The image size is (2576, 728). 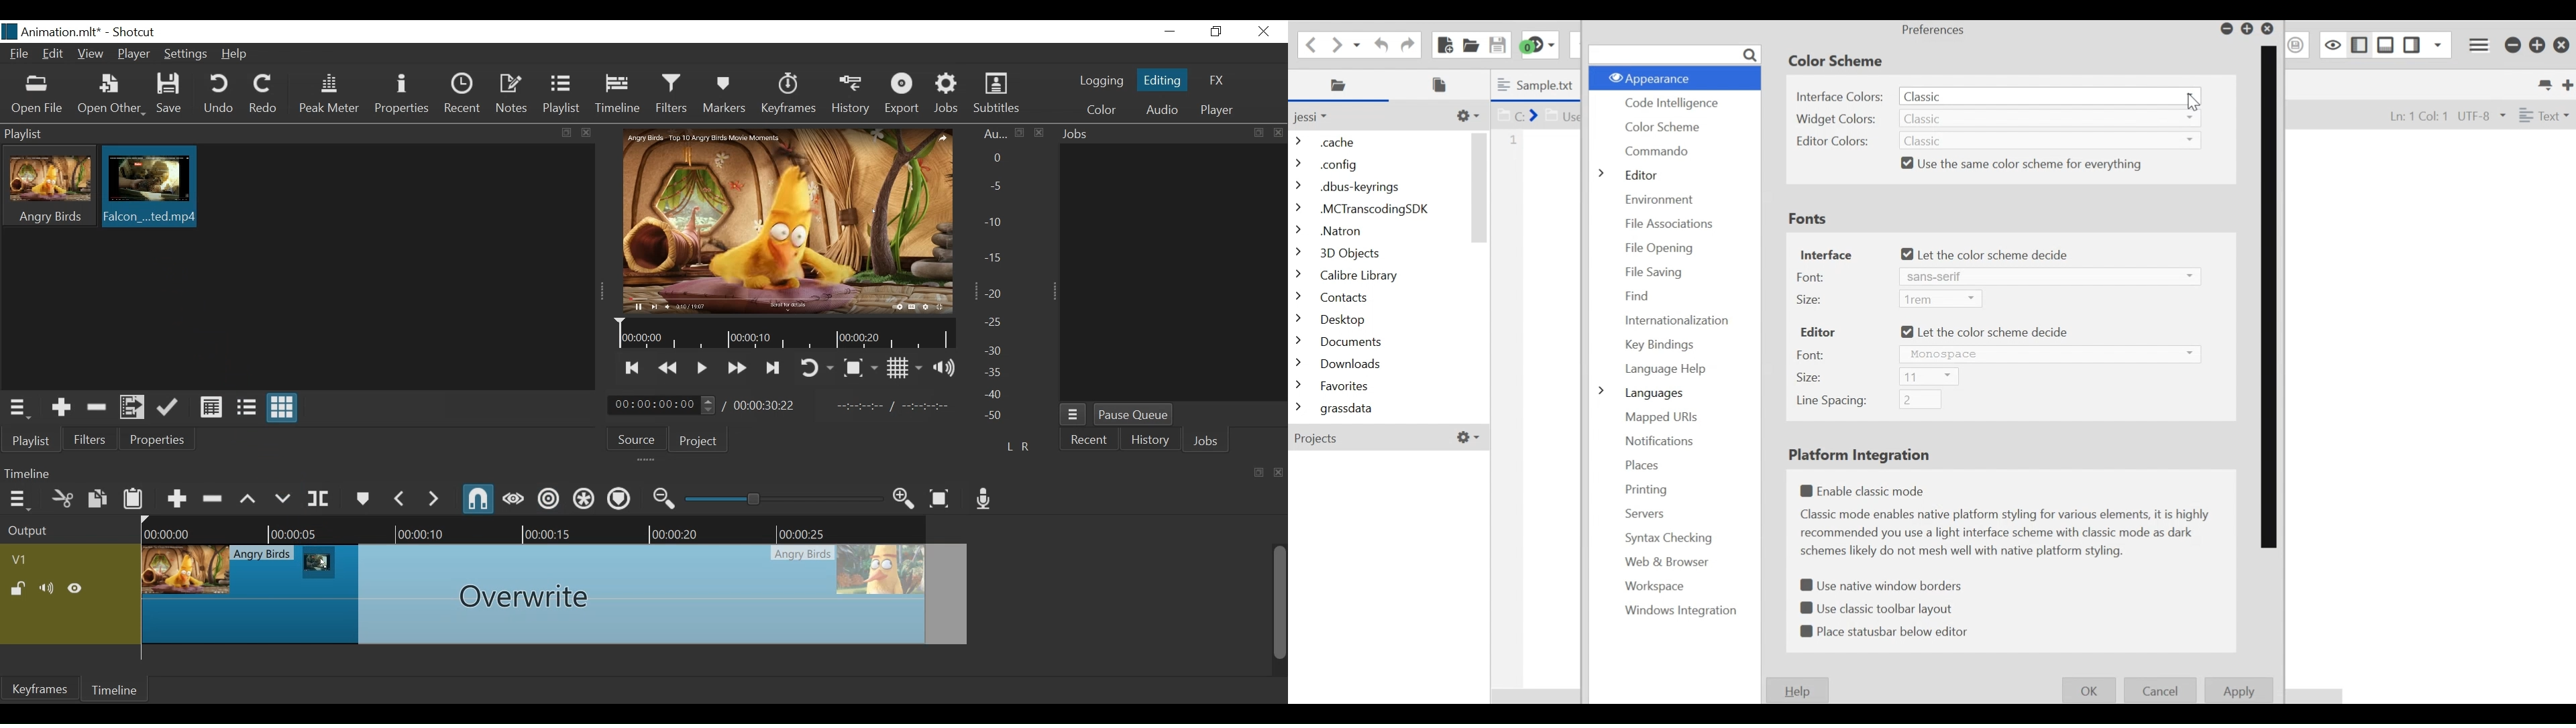 What do you see at coordinates (2049, 117) in the screenshot?
I see `Widget Color Dropdown menu` at bounding box center [2049, 117].